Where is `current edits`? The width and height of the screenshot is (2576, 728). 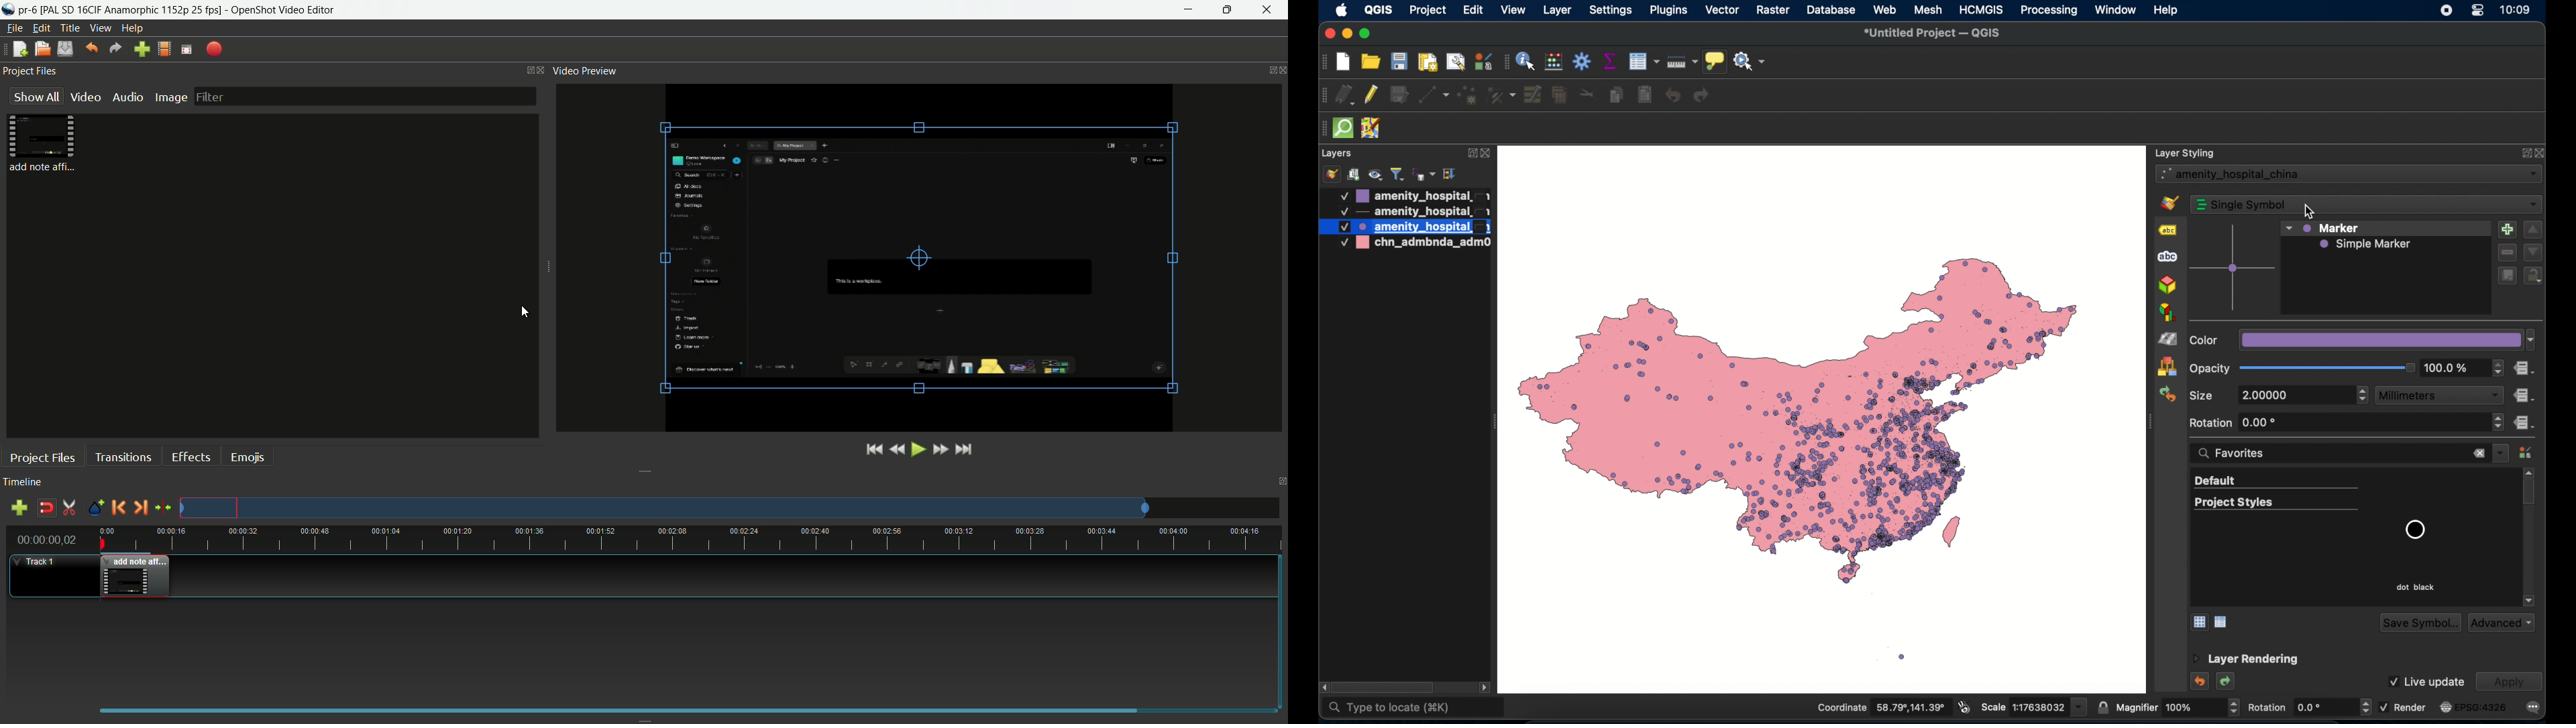
current edits is located at coordinates (1344, 94).